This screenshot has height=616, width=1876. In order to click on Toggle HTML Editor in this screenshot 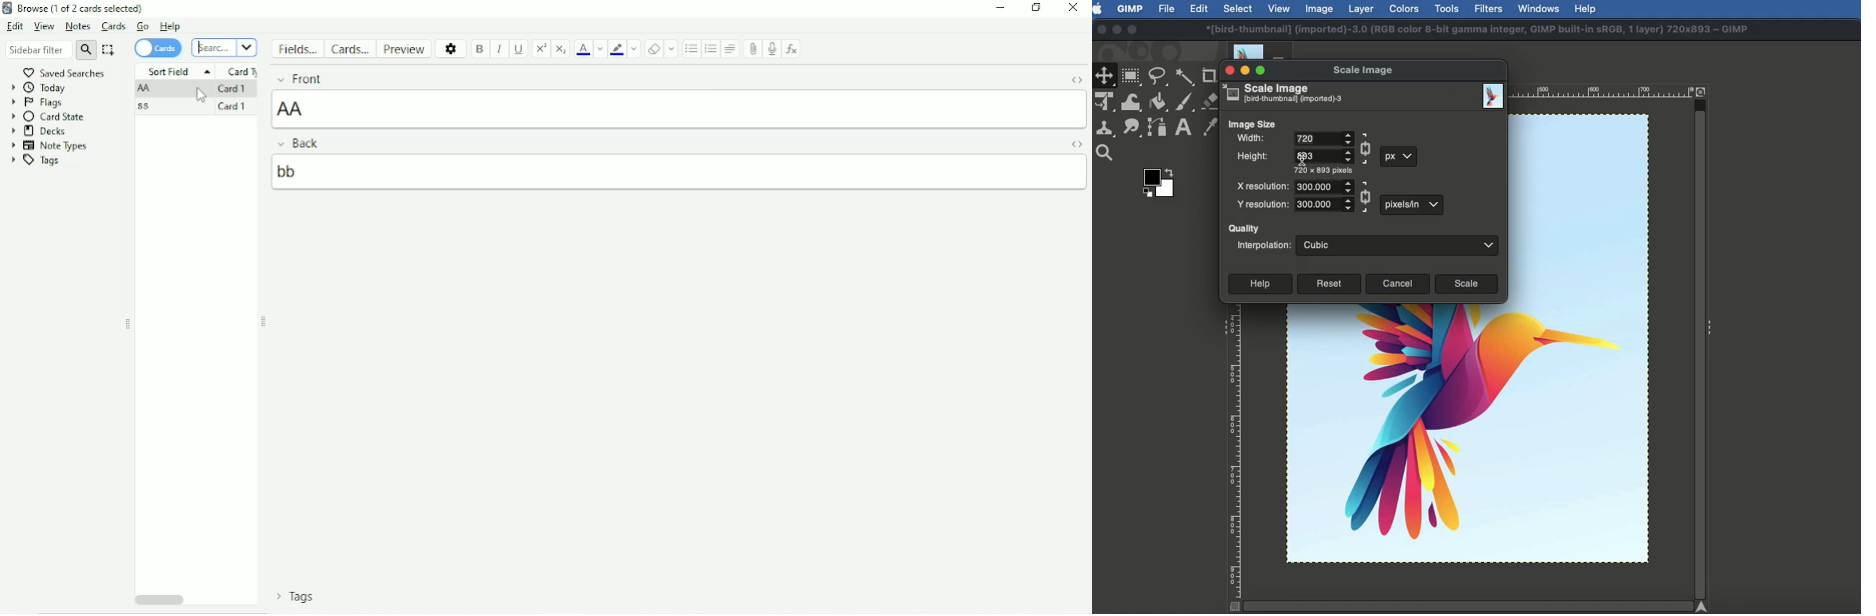, I will do `click(1077, 143)`.